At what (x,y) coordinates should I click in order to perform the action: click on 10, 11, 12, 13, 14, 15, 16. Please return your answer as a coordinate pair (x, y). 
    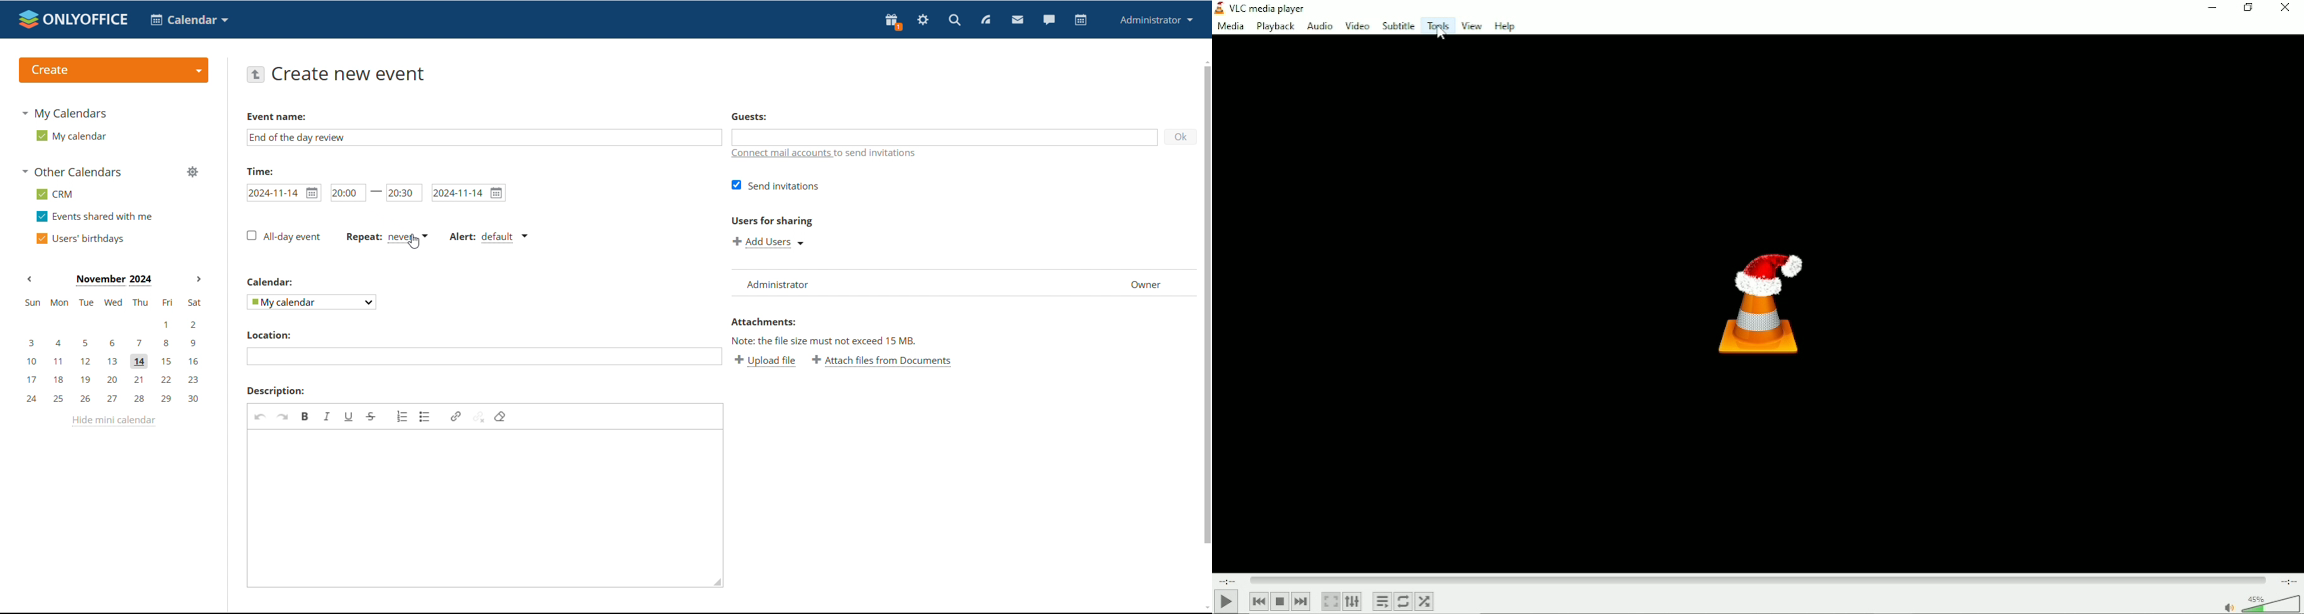
    Looking at the image, I should click on (116, 362).